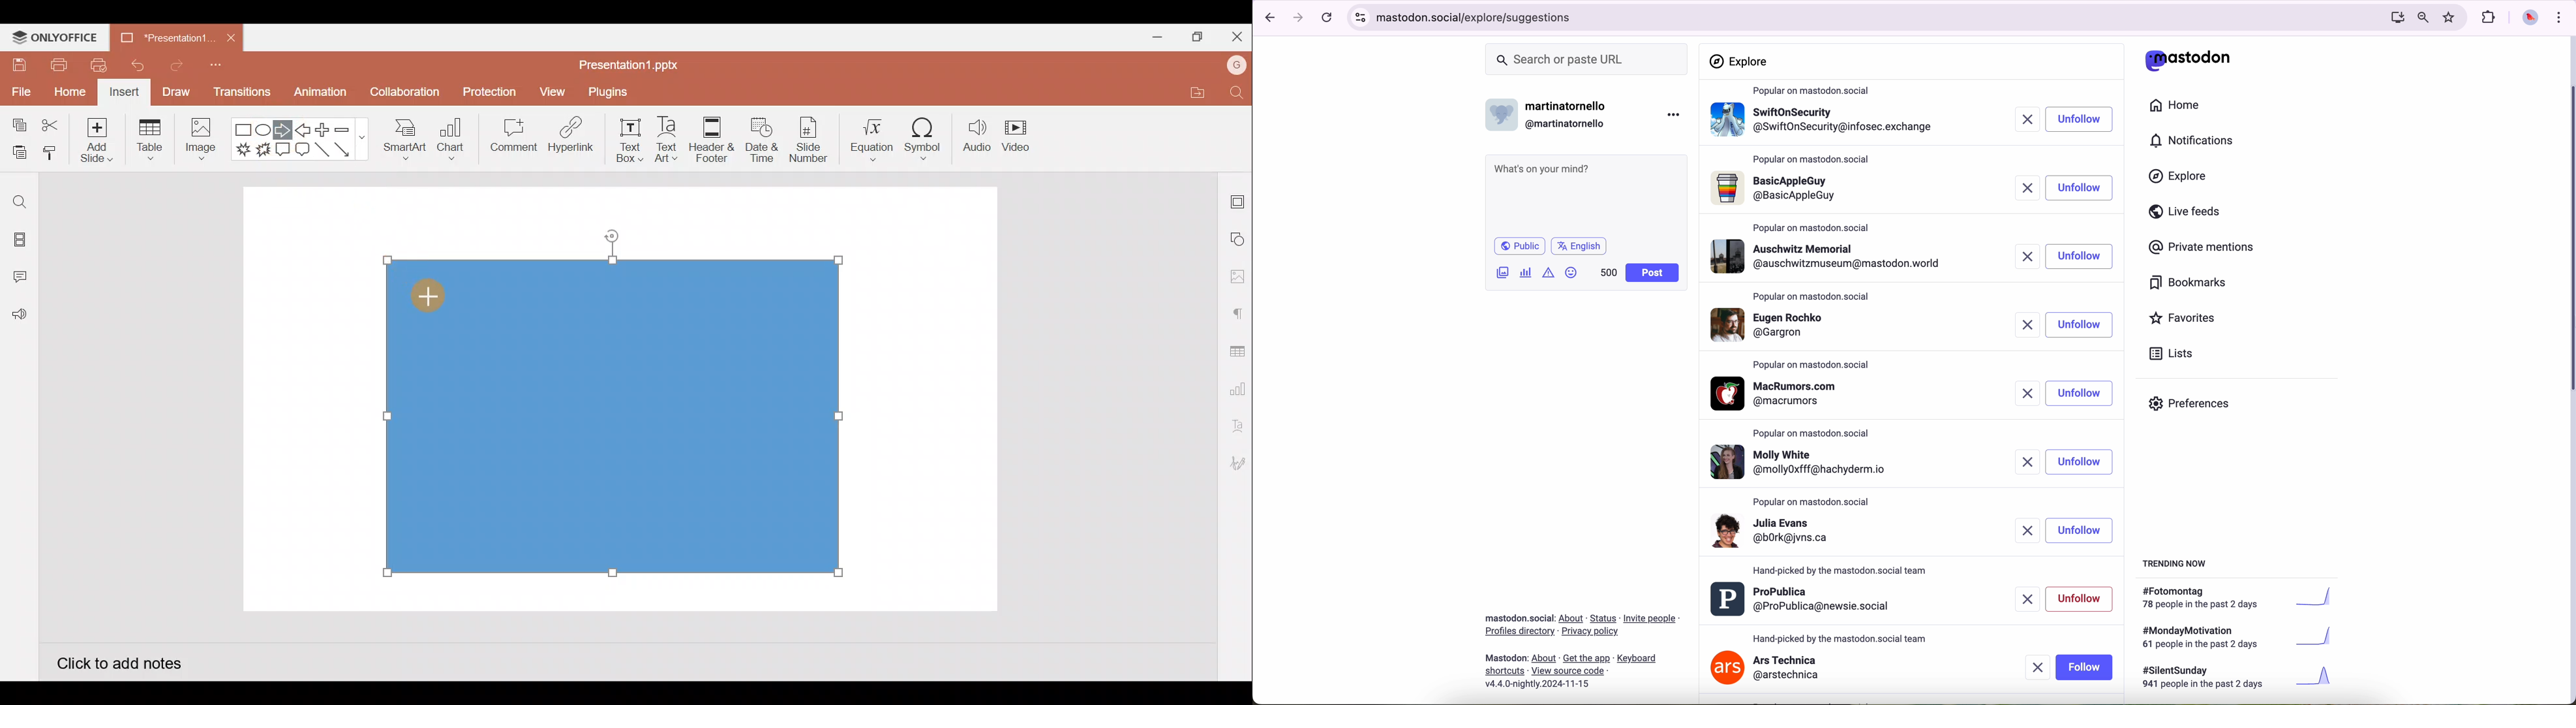  What do you see at coordinates (1587, 60) in the screenshot?
I see `search or paste URL` at bounding box center [1587, 60].